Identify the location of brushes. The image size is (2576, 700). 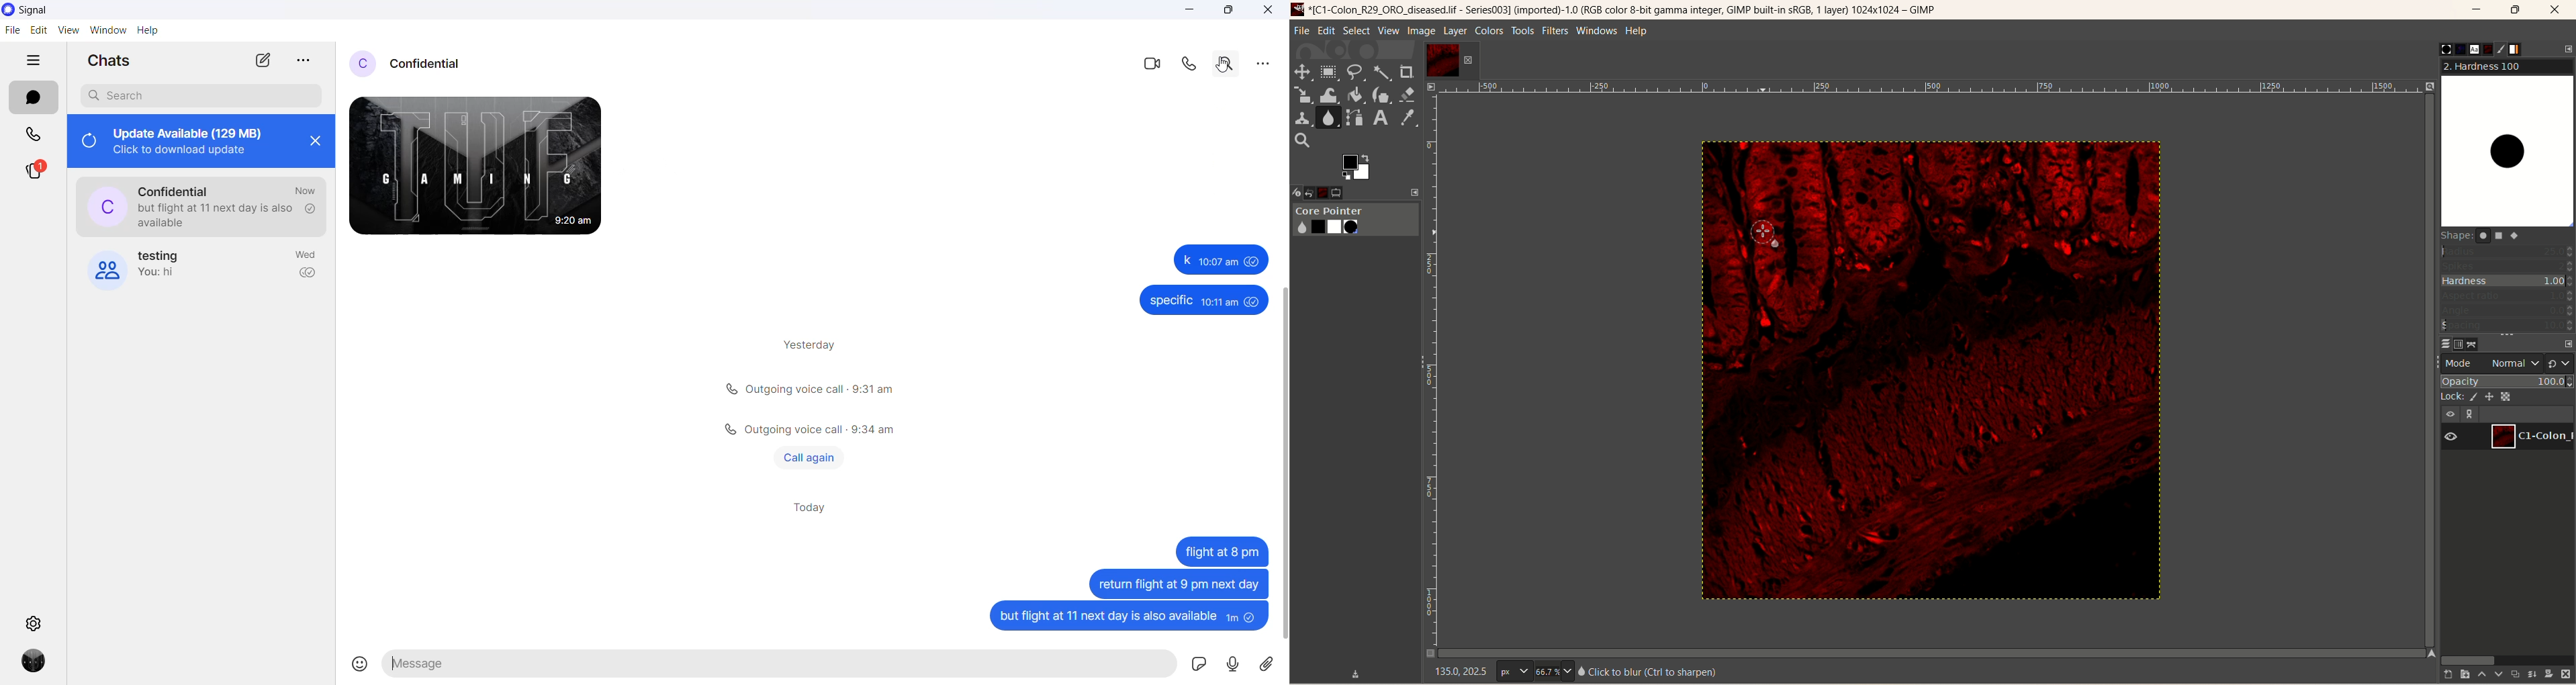
(2436, 49).